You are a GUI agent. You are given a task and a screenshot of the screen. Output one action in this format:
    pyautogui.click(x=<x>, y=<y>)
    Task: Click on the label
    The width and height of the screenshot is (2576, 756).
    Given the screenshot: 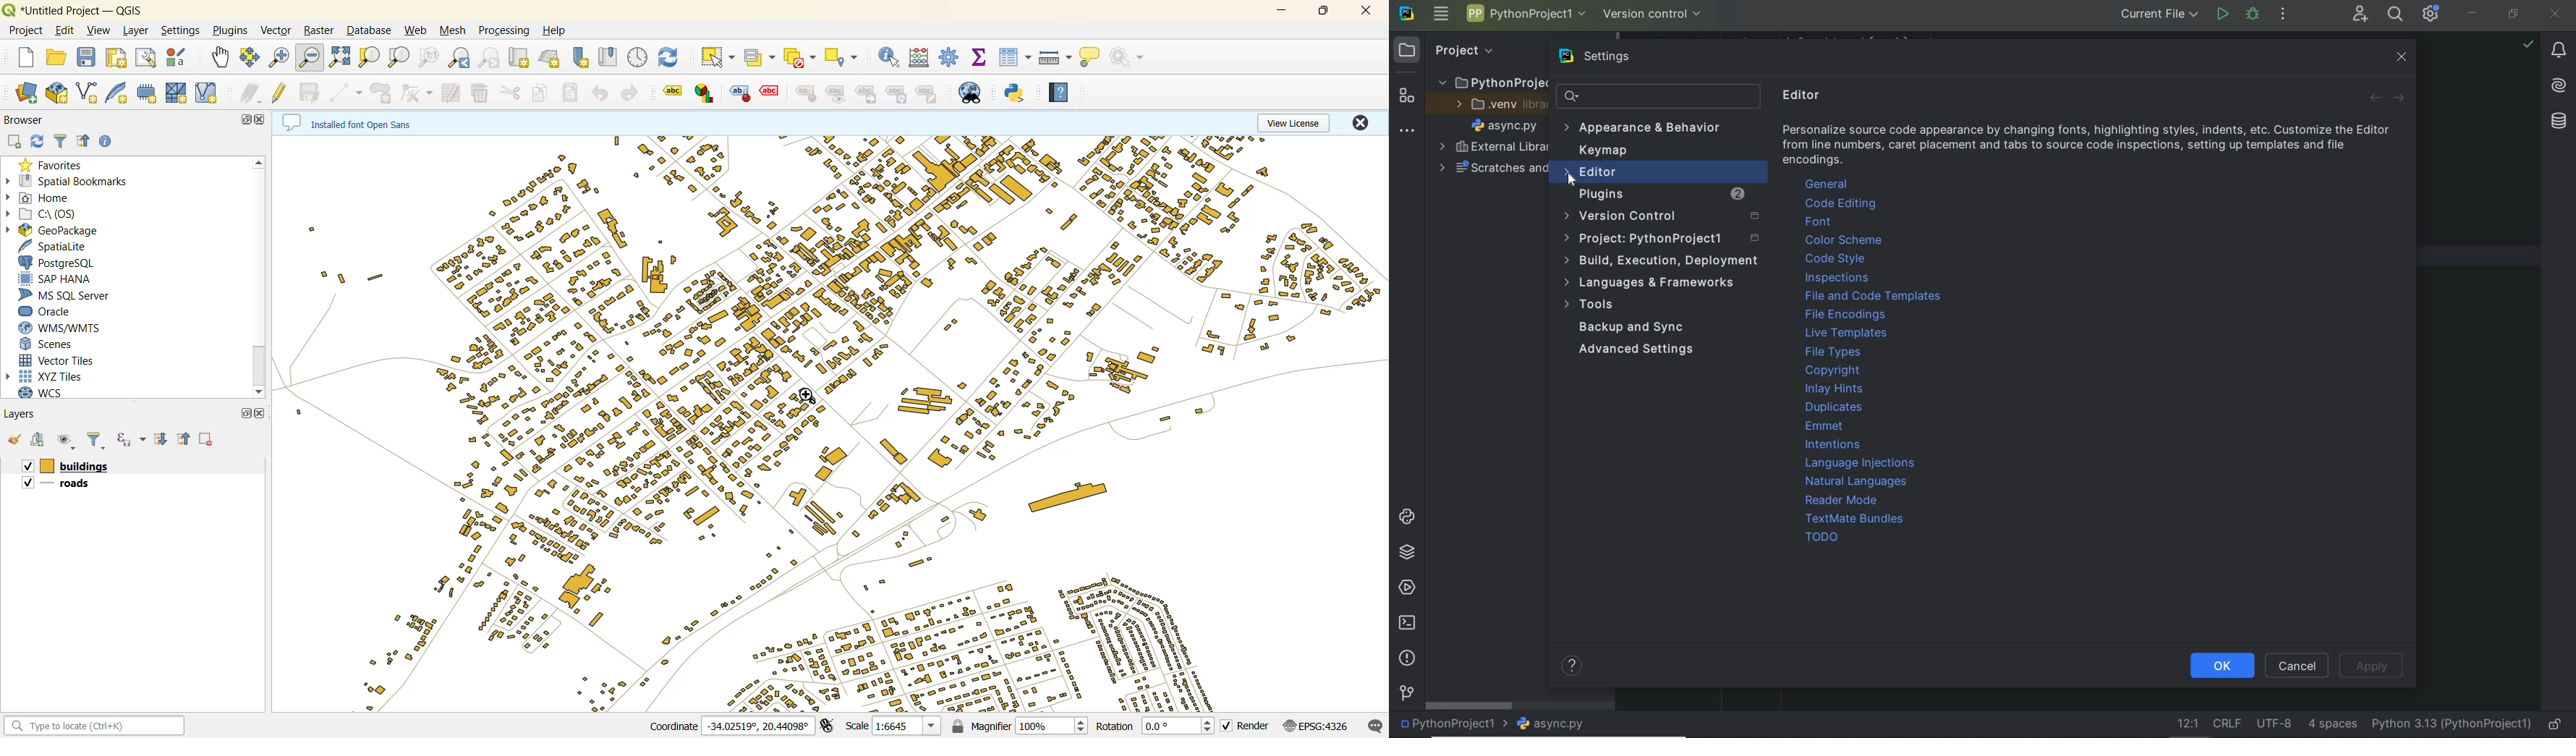 What is the action you would take?
    pyautogui.click(x=897, y=95)
    